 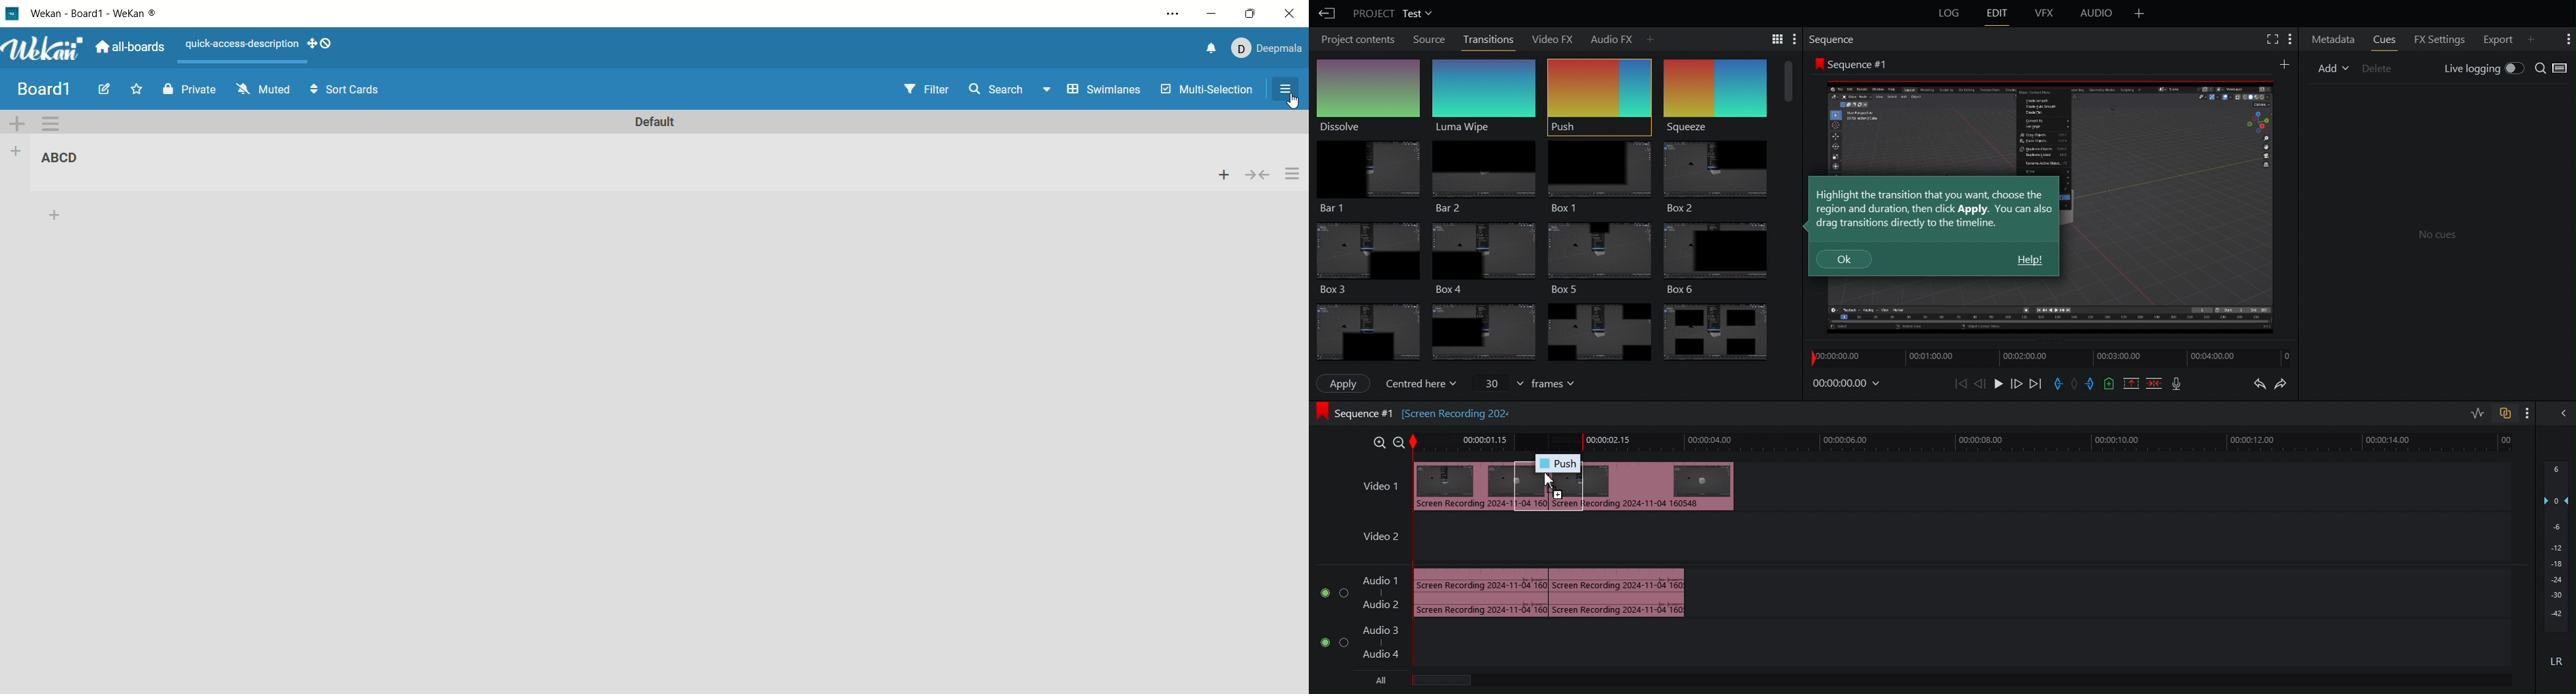 I want to click on Delete, so click(x=2377, y=67).